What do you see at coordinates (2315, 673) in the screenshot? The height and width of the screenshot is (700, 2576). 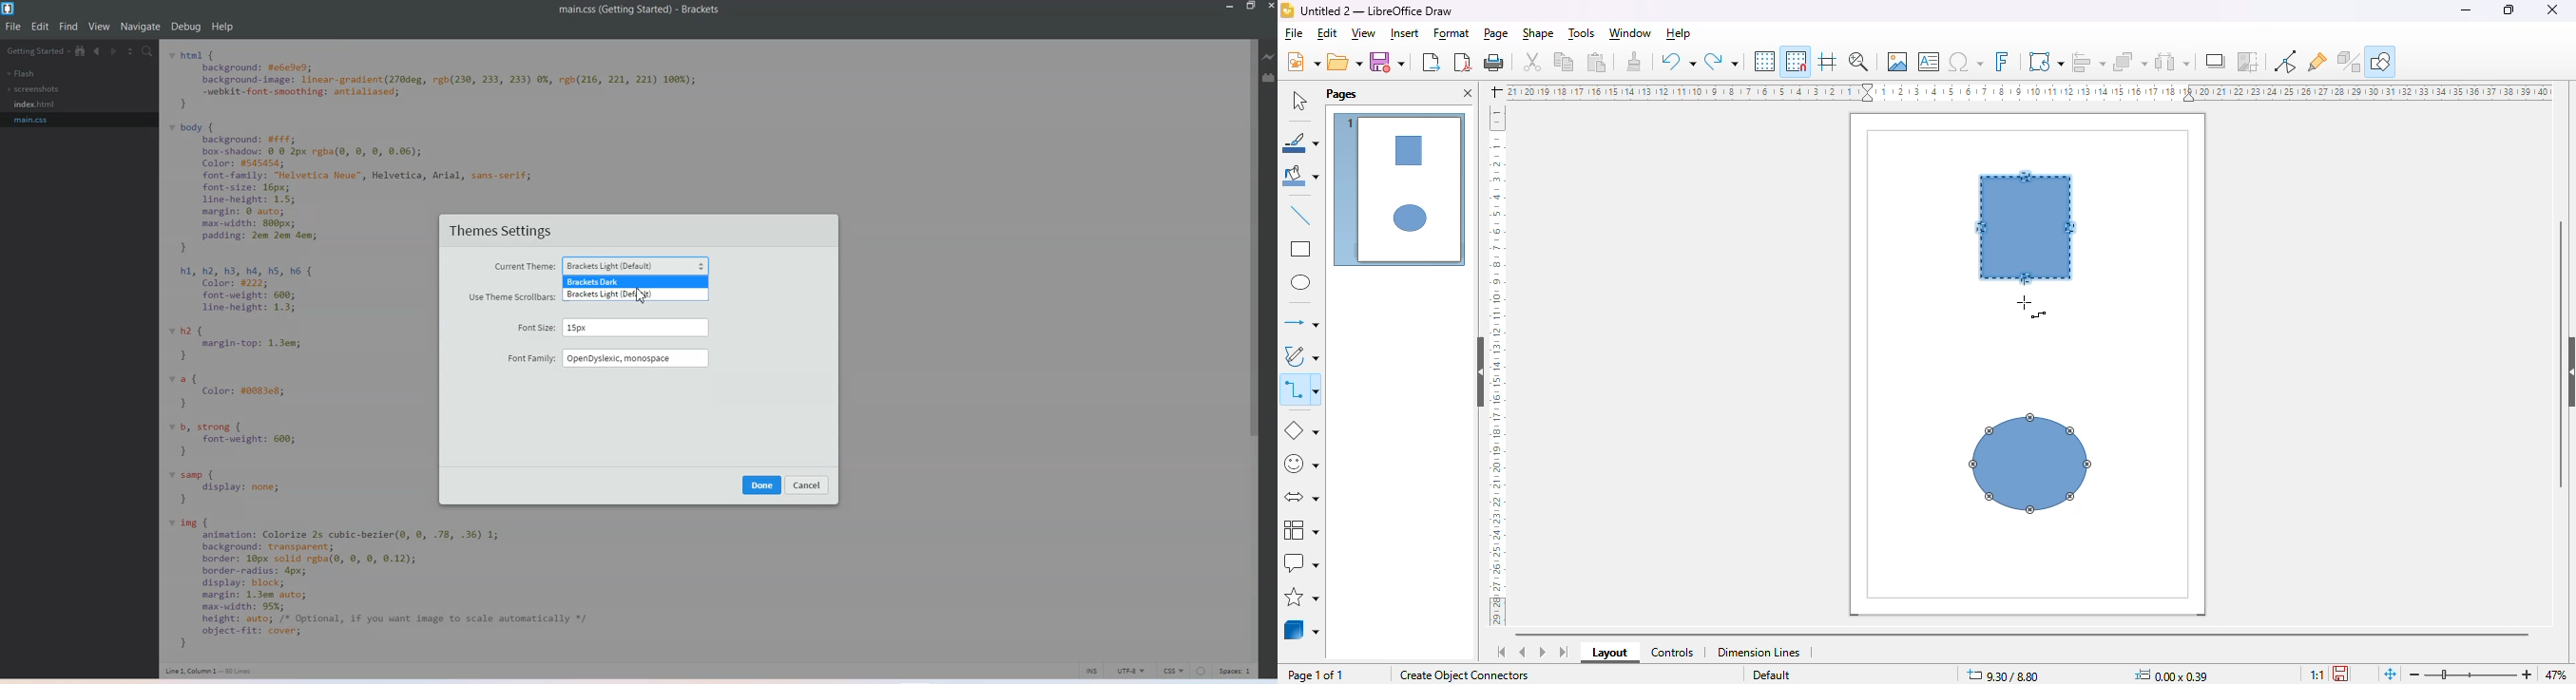 I see `scaling factor of the document` at bounding box center [2315, 673].